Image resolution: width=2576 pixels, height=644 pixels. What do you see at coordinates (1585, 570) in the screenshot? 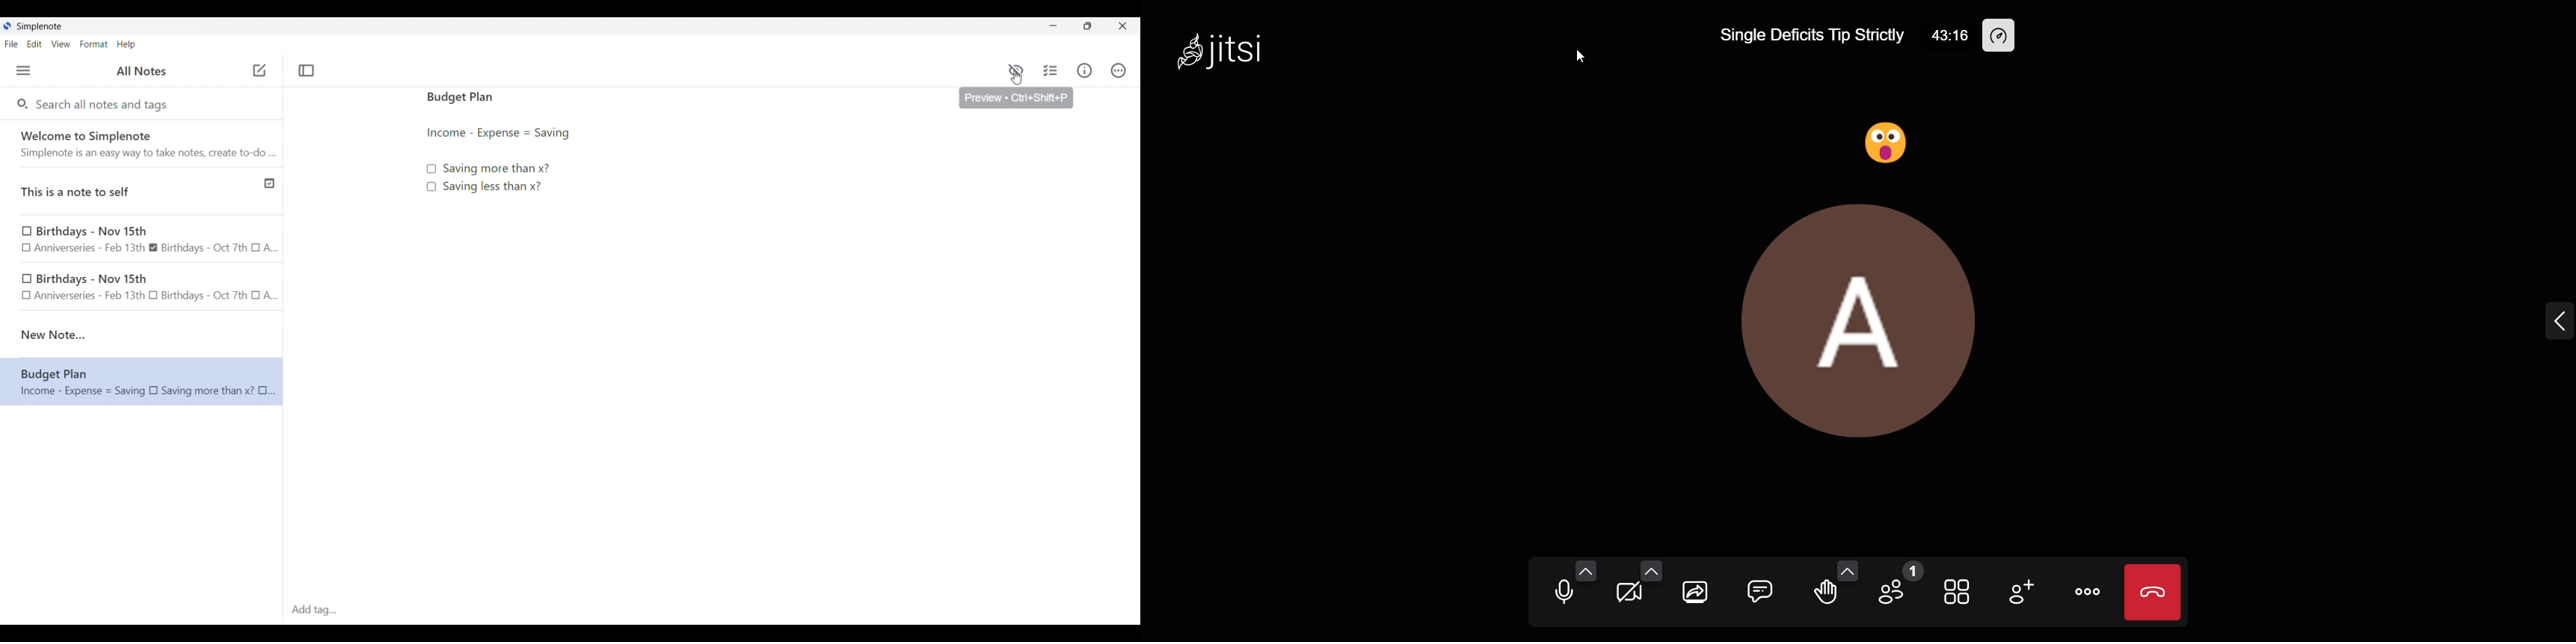
I see `audio setting` at bounding box center [1585, 570].